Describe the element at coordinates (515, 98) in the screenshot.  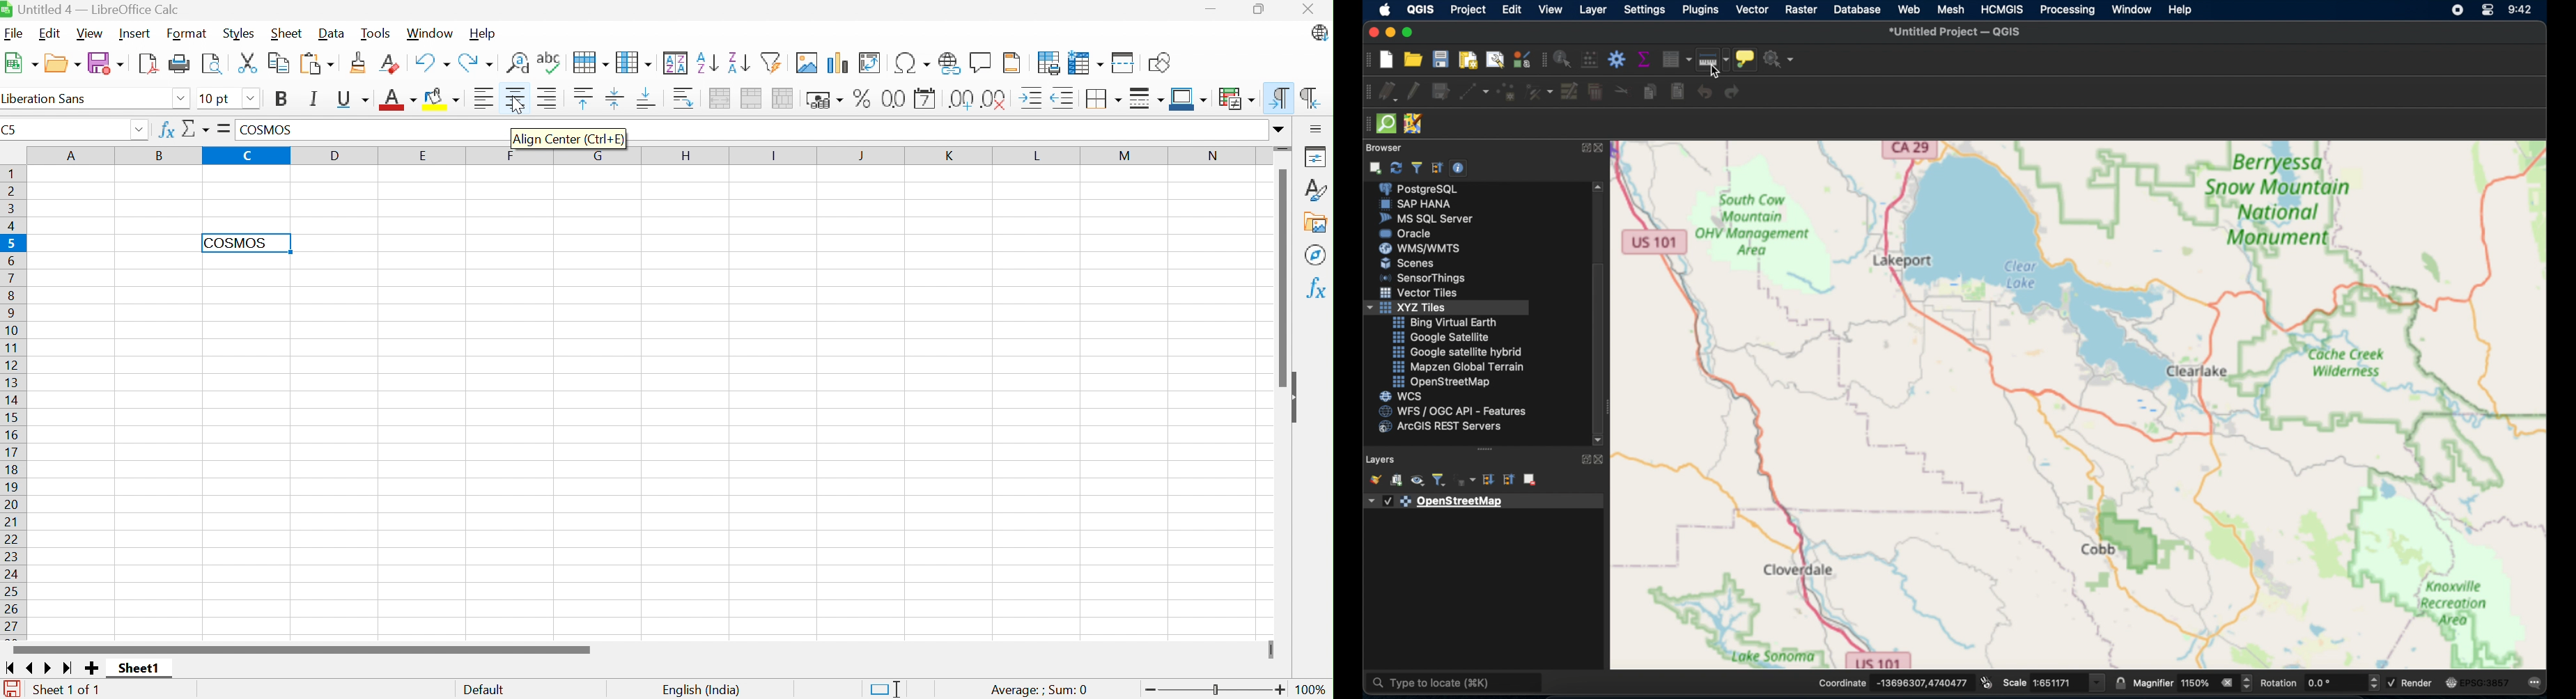
I see `Align Center` at that location.